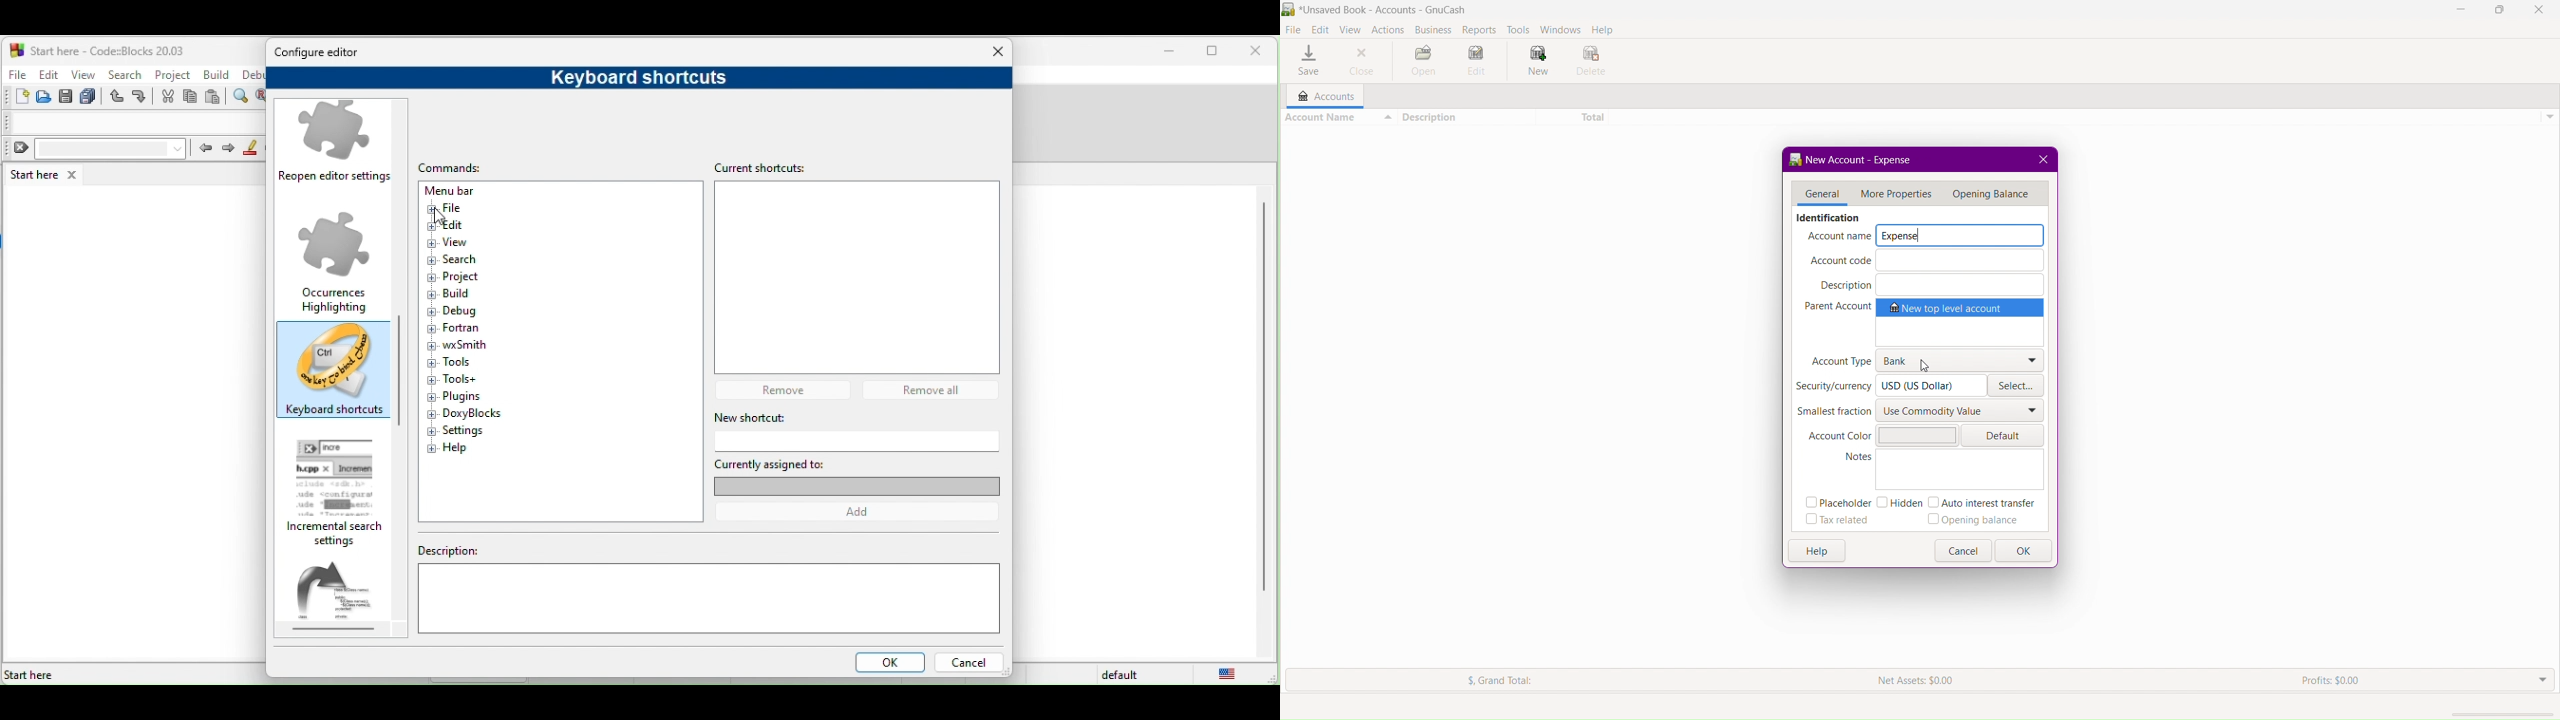 Image resolution: width=2576 pixels, height=728 pixels. Describe the element at coordinates (1216, 53) in the screenshot. I see `maximize` at that location.